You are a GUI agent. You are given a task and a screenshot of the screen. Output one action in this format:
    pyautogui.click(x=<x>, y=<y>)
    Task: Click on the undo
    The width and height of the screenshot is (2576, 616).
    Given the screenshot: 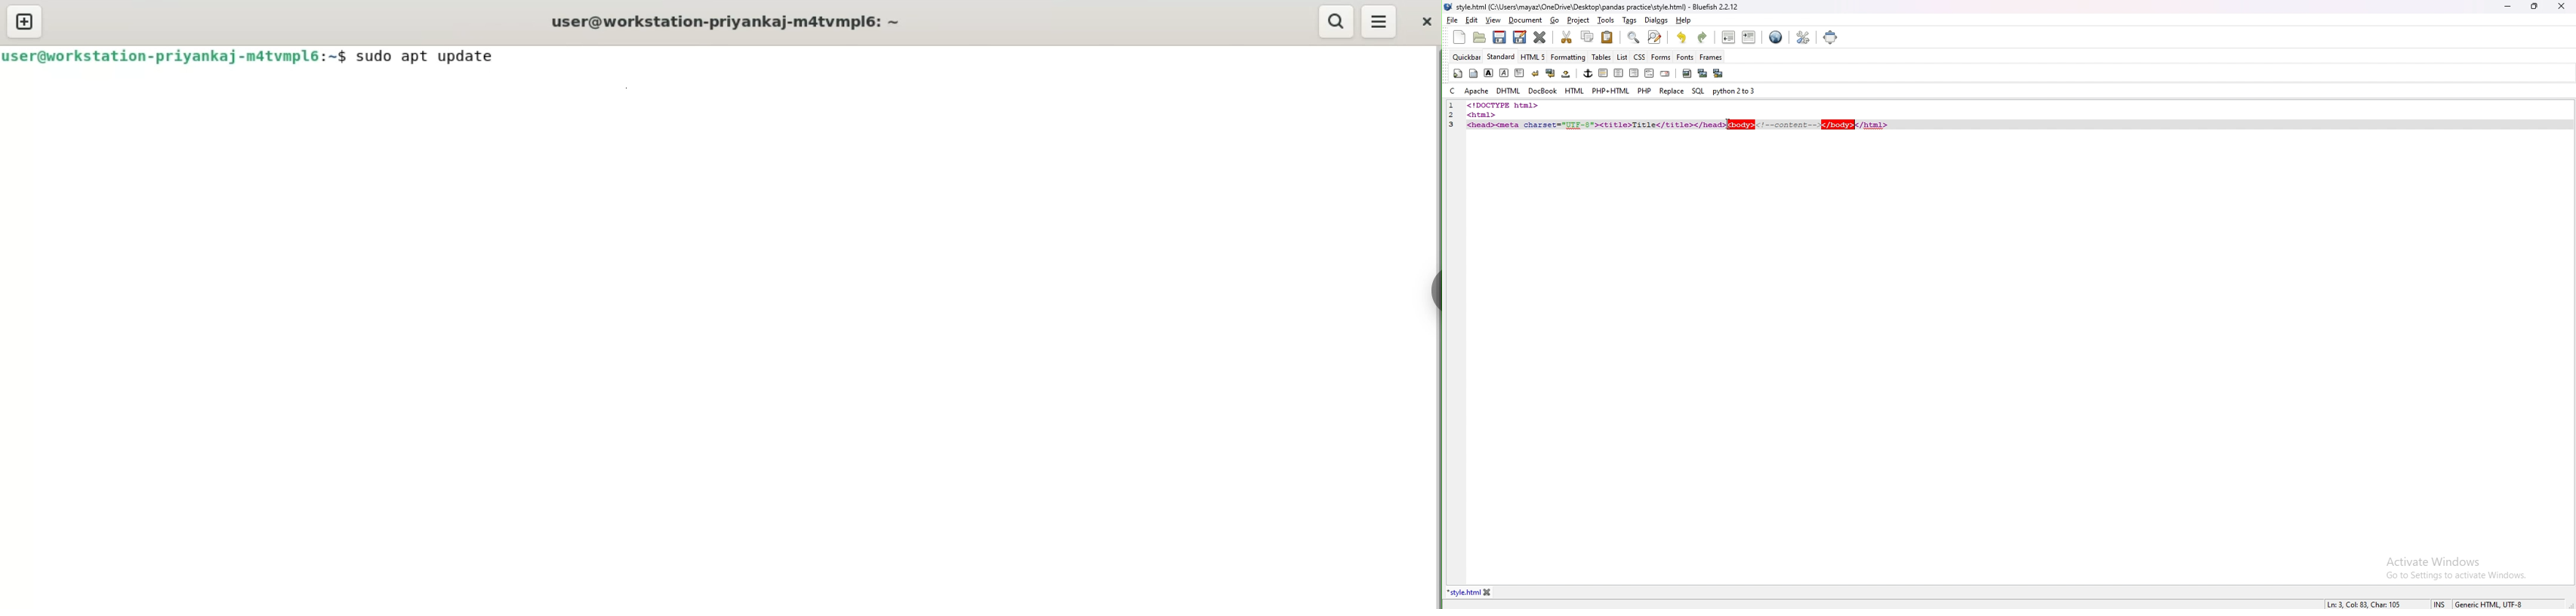 What is the action you would take?
    pyautogui.click(x=1682, y=37)
    